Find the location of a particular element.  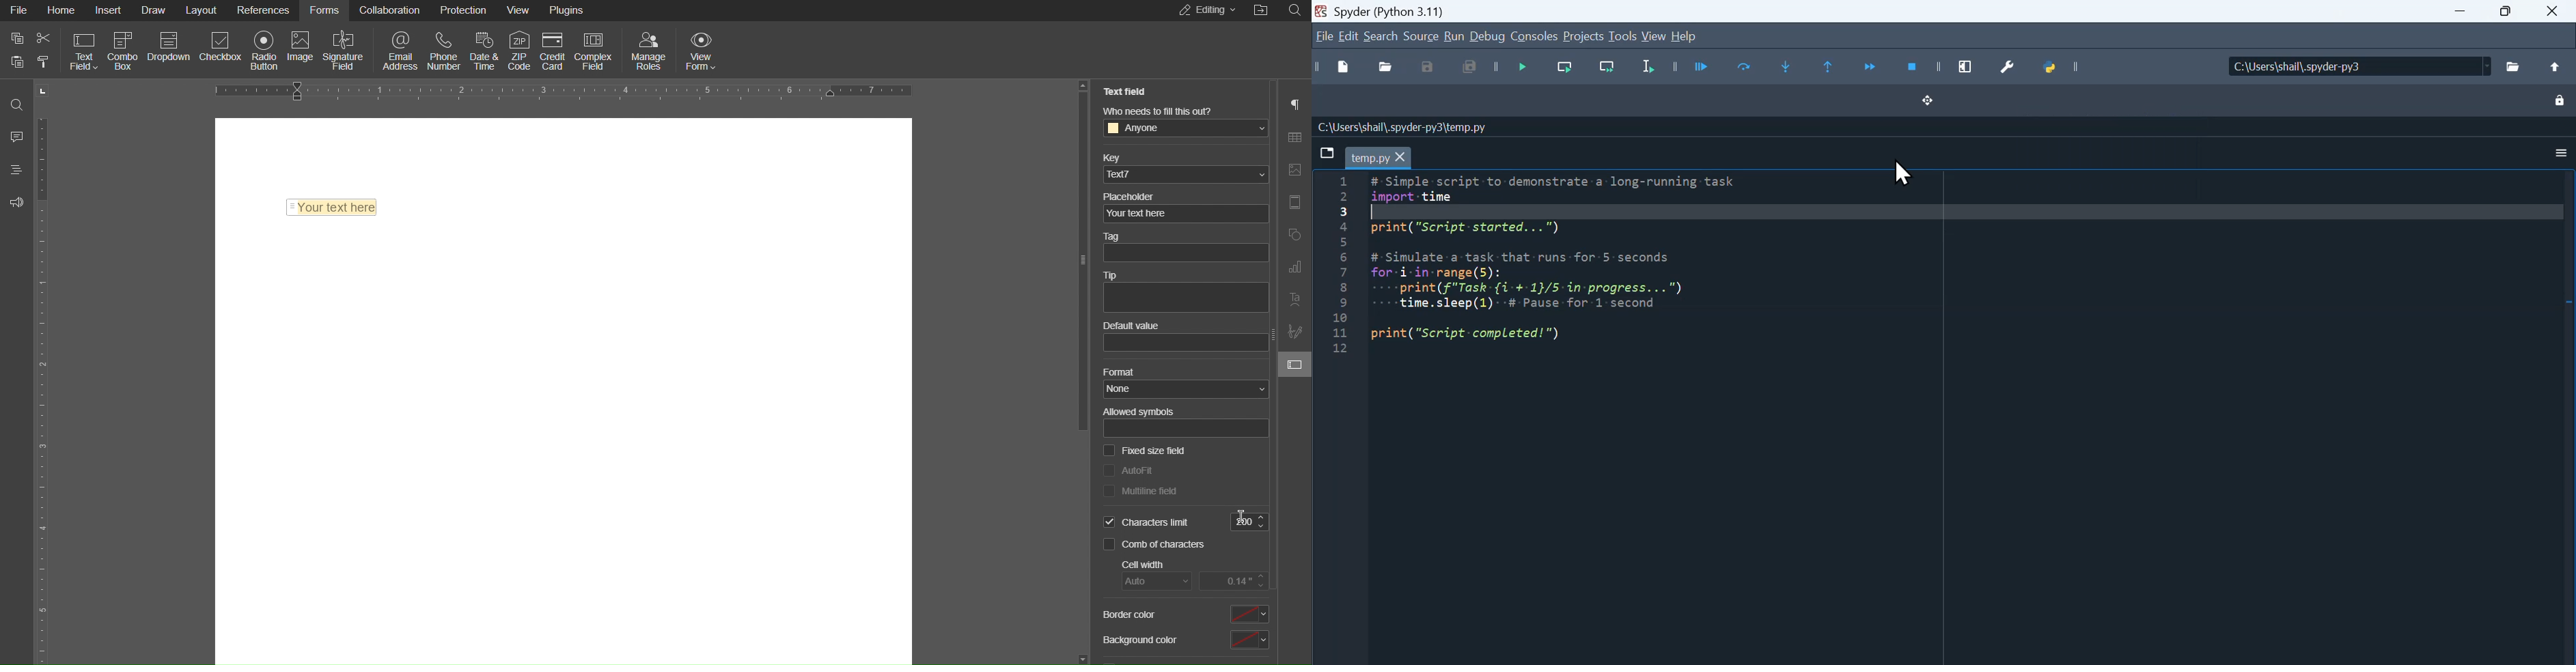

Date & Time is located at coordinates (484, 48).